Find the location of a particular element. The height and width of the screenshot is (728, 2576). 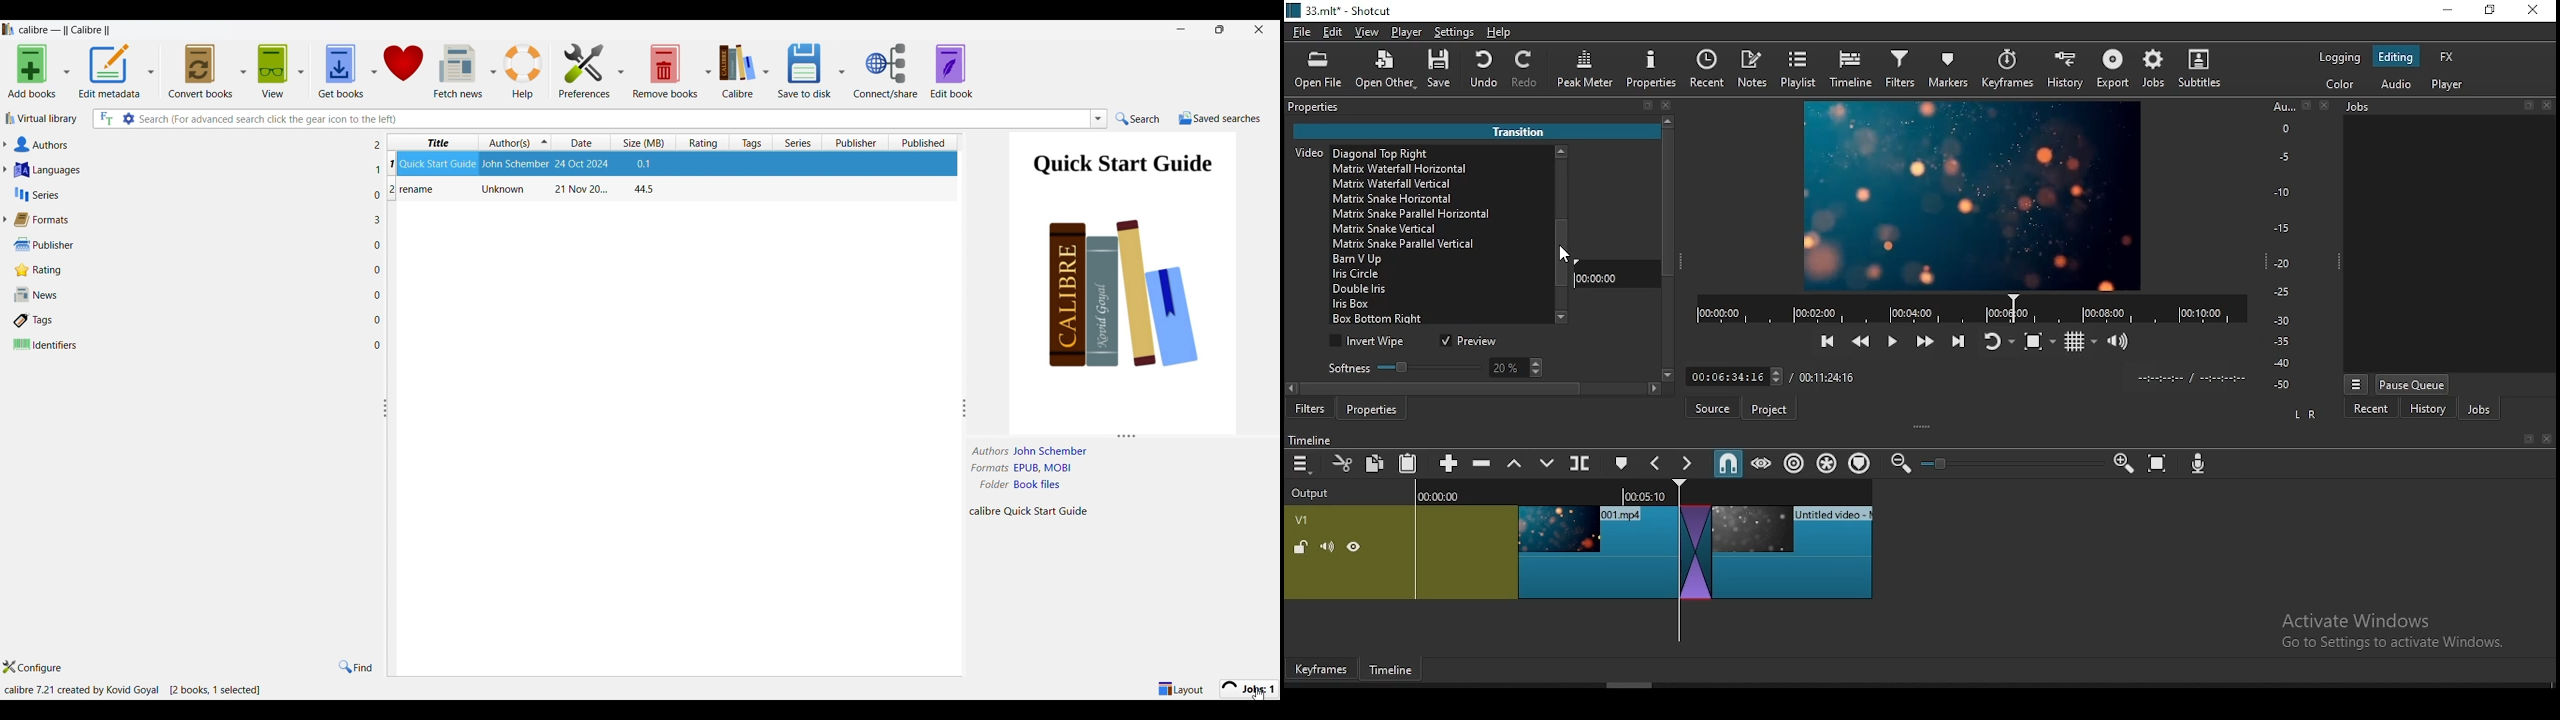

Formats is located at coordinates (188, 220).